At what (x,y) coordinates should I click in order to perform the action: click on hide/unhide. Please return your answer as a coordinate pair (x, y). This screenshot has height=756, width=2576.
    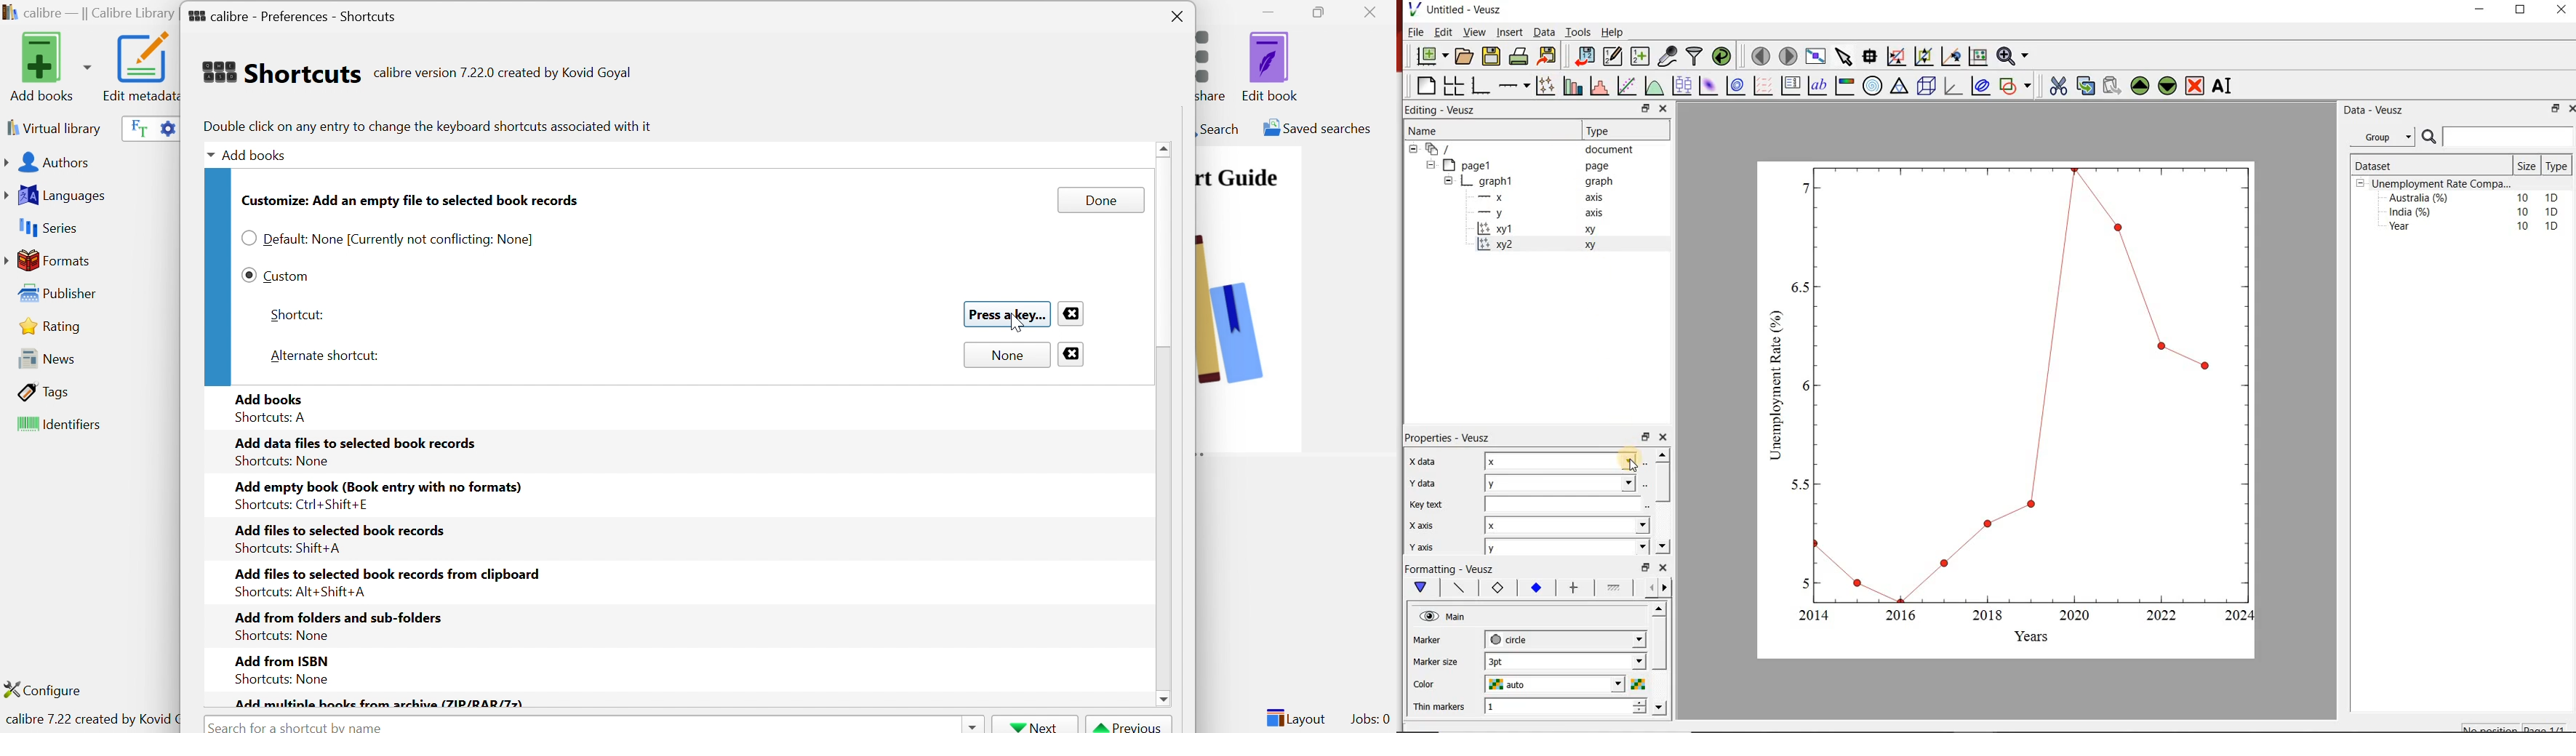
    Looking at the image, I should click on (1429, 616).